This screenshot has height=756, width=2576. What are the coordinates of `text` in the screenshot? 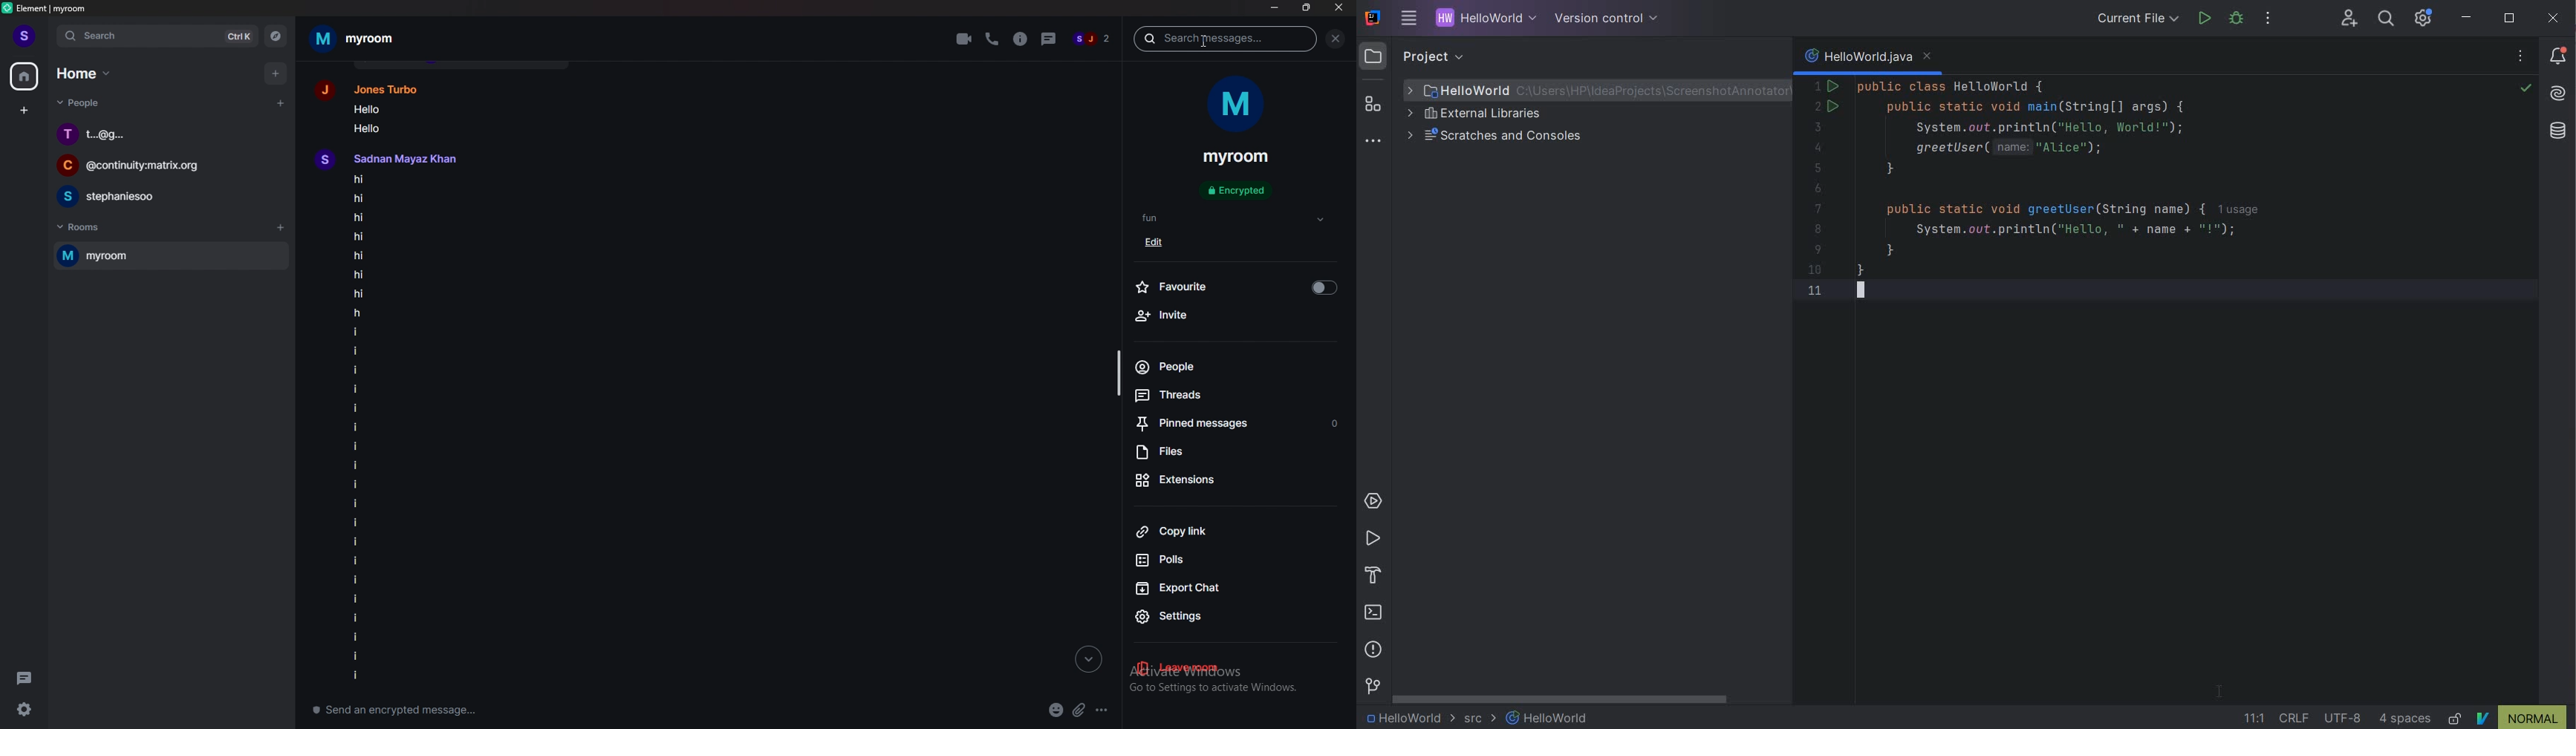 It's located at (389, 118).